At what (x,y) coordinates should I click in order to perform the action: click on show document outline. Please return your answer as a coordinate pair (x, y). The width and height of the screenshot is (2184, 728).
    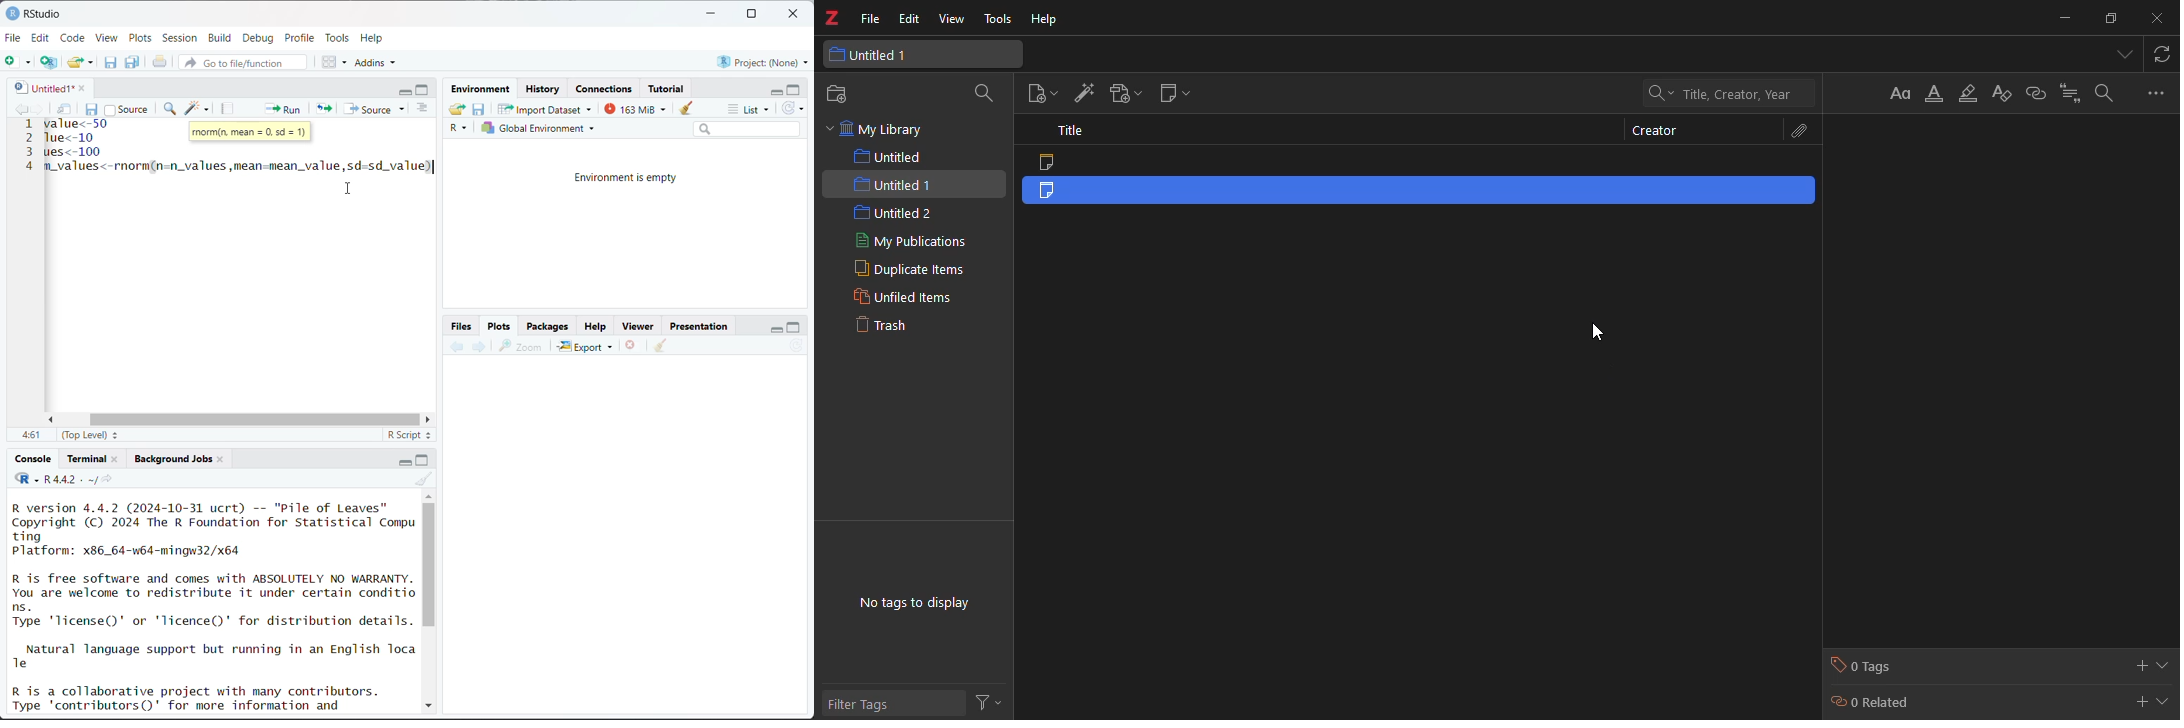
    Looking at the image, I should click on (425, 109).